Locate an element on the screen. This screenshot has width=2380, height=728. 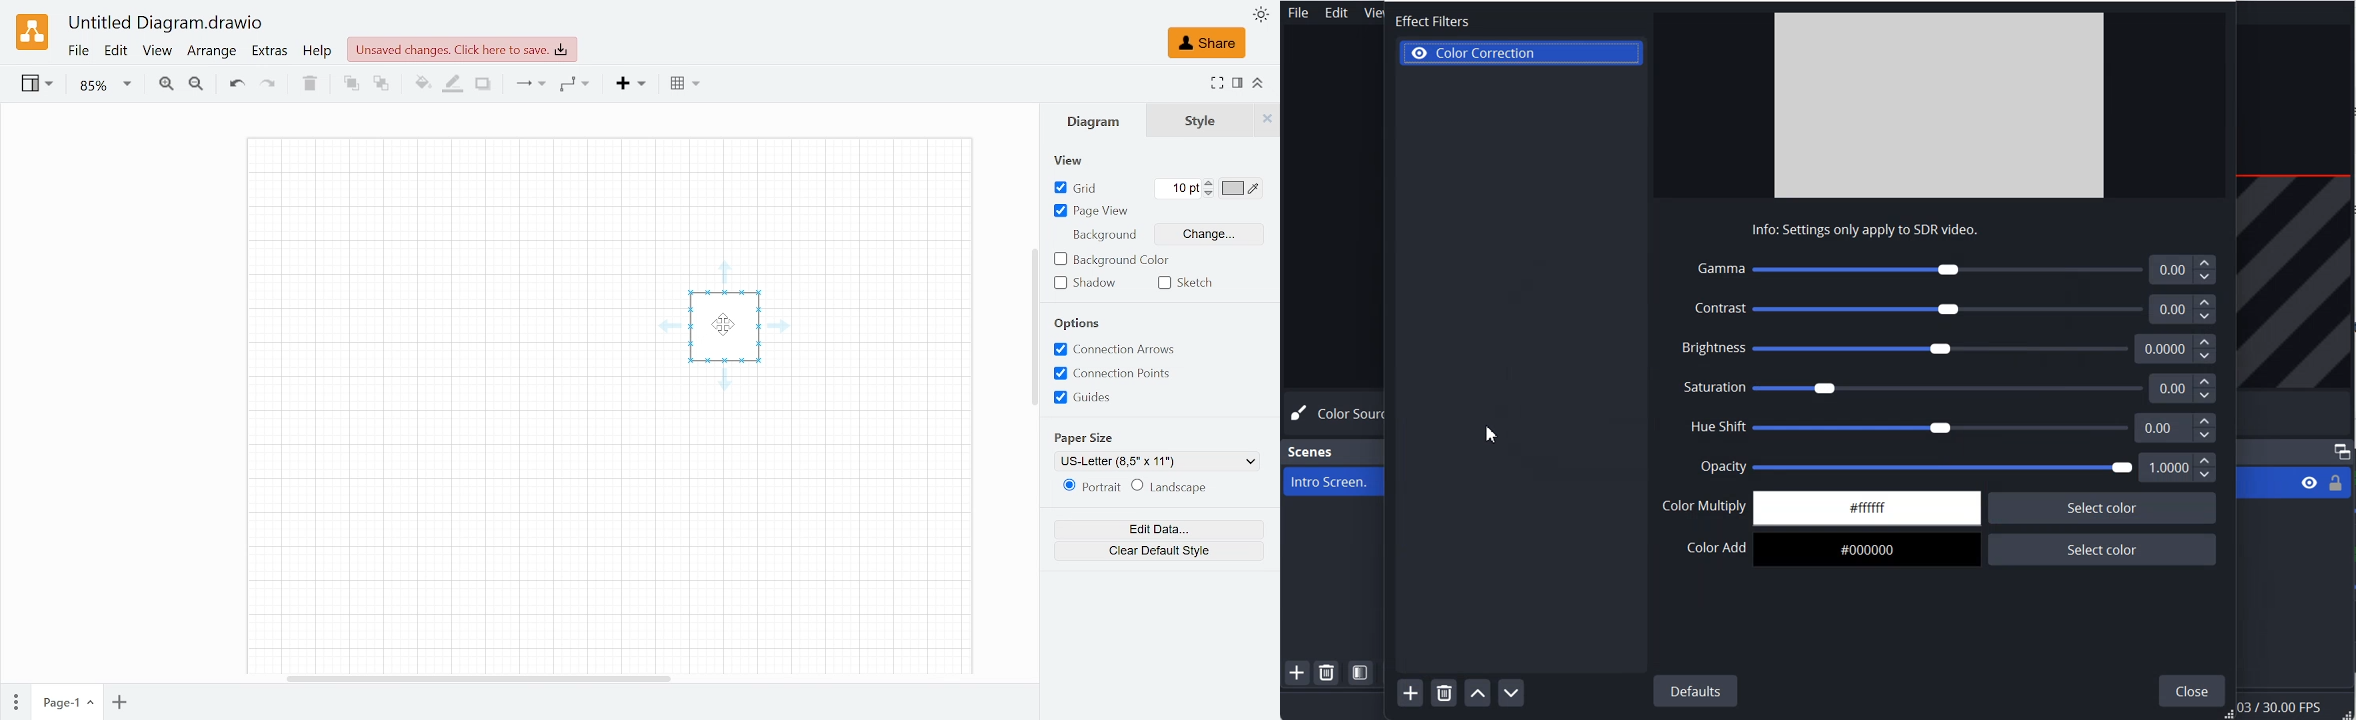
To font is located at coordinates (351, 84).